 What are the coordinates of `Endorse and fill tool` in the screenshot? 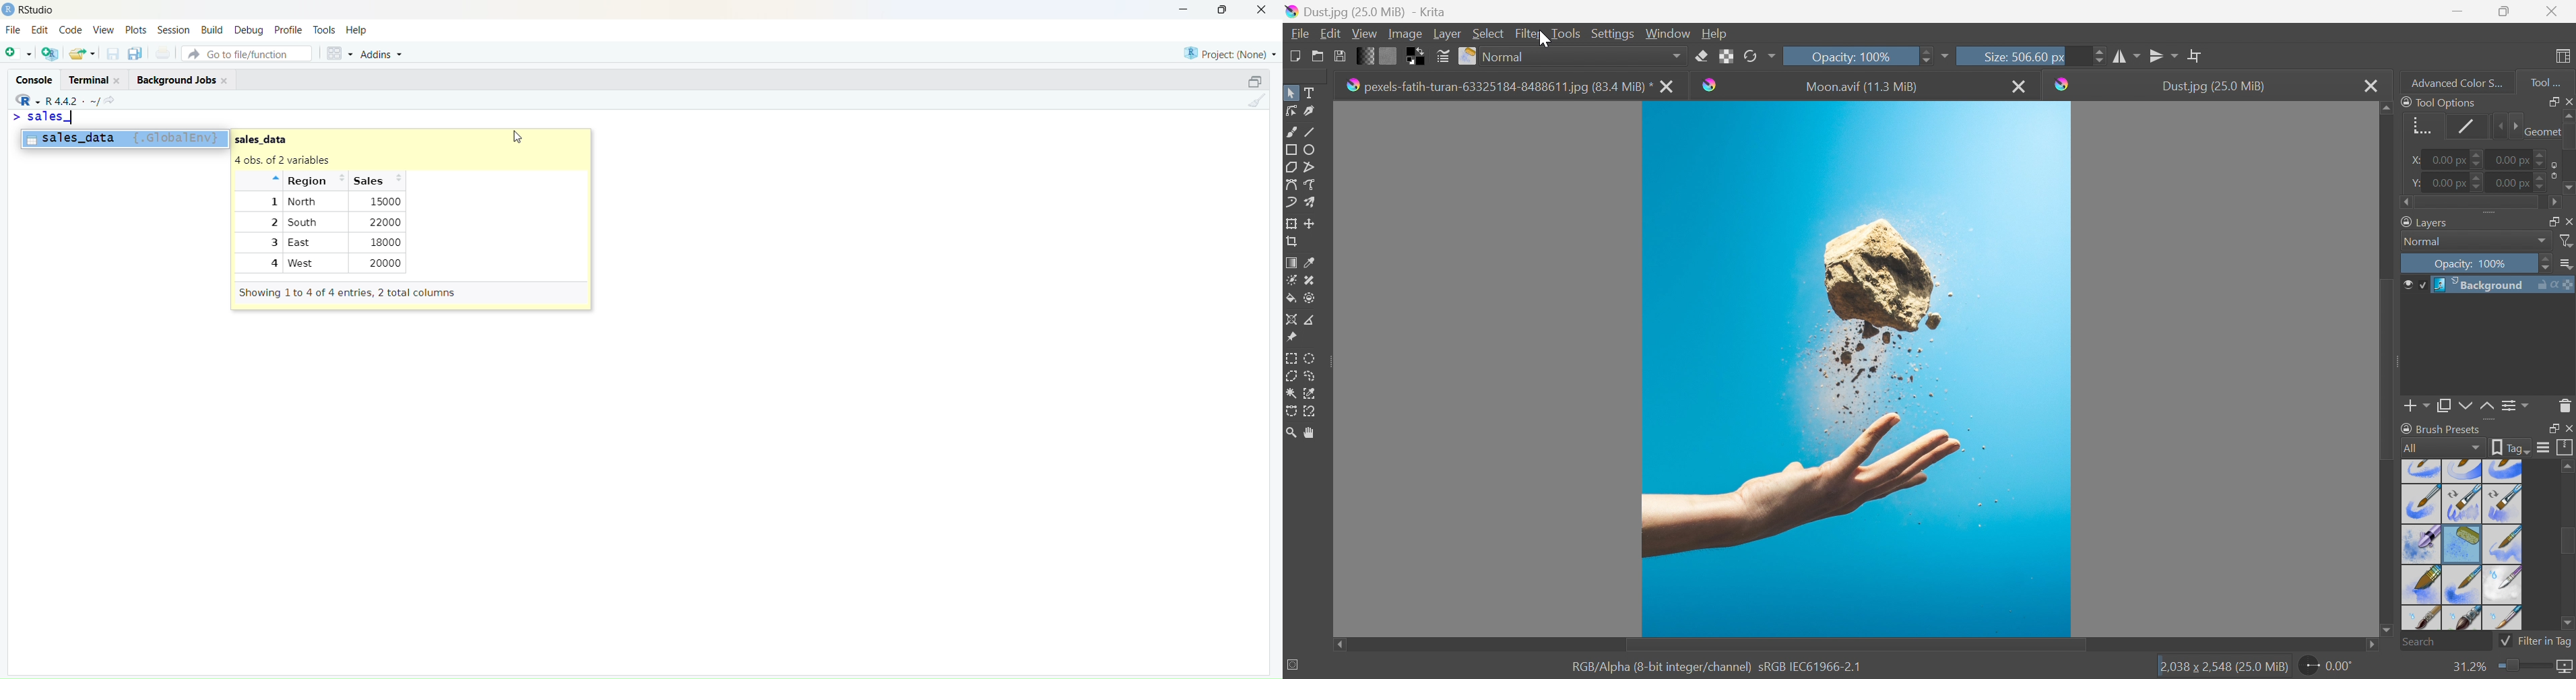 It's located at (1310, 299).